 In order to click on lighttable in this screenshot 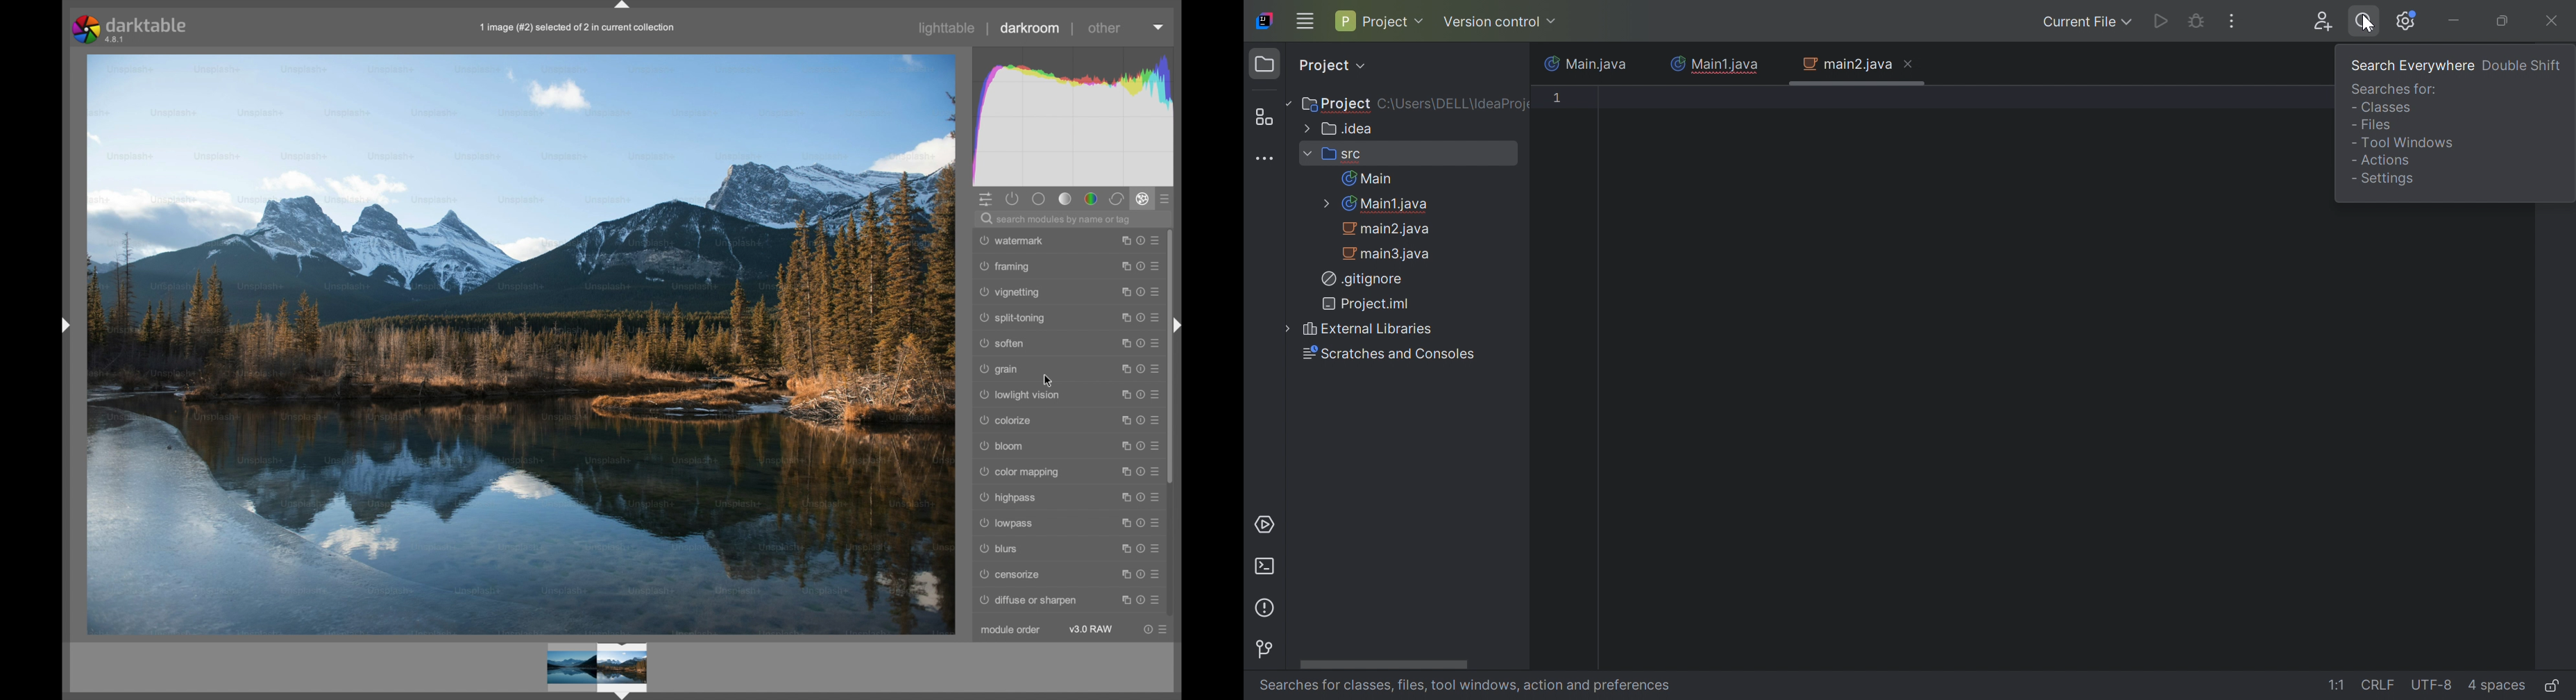, I will do `click(947, 29)`.